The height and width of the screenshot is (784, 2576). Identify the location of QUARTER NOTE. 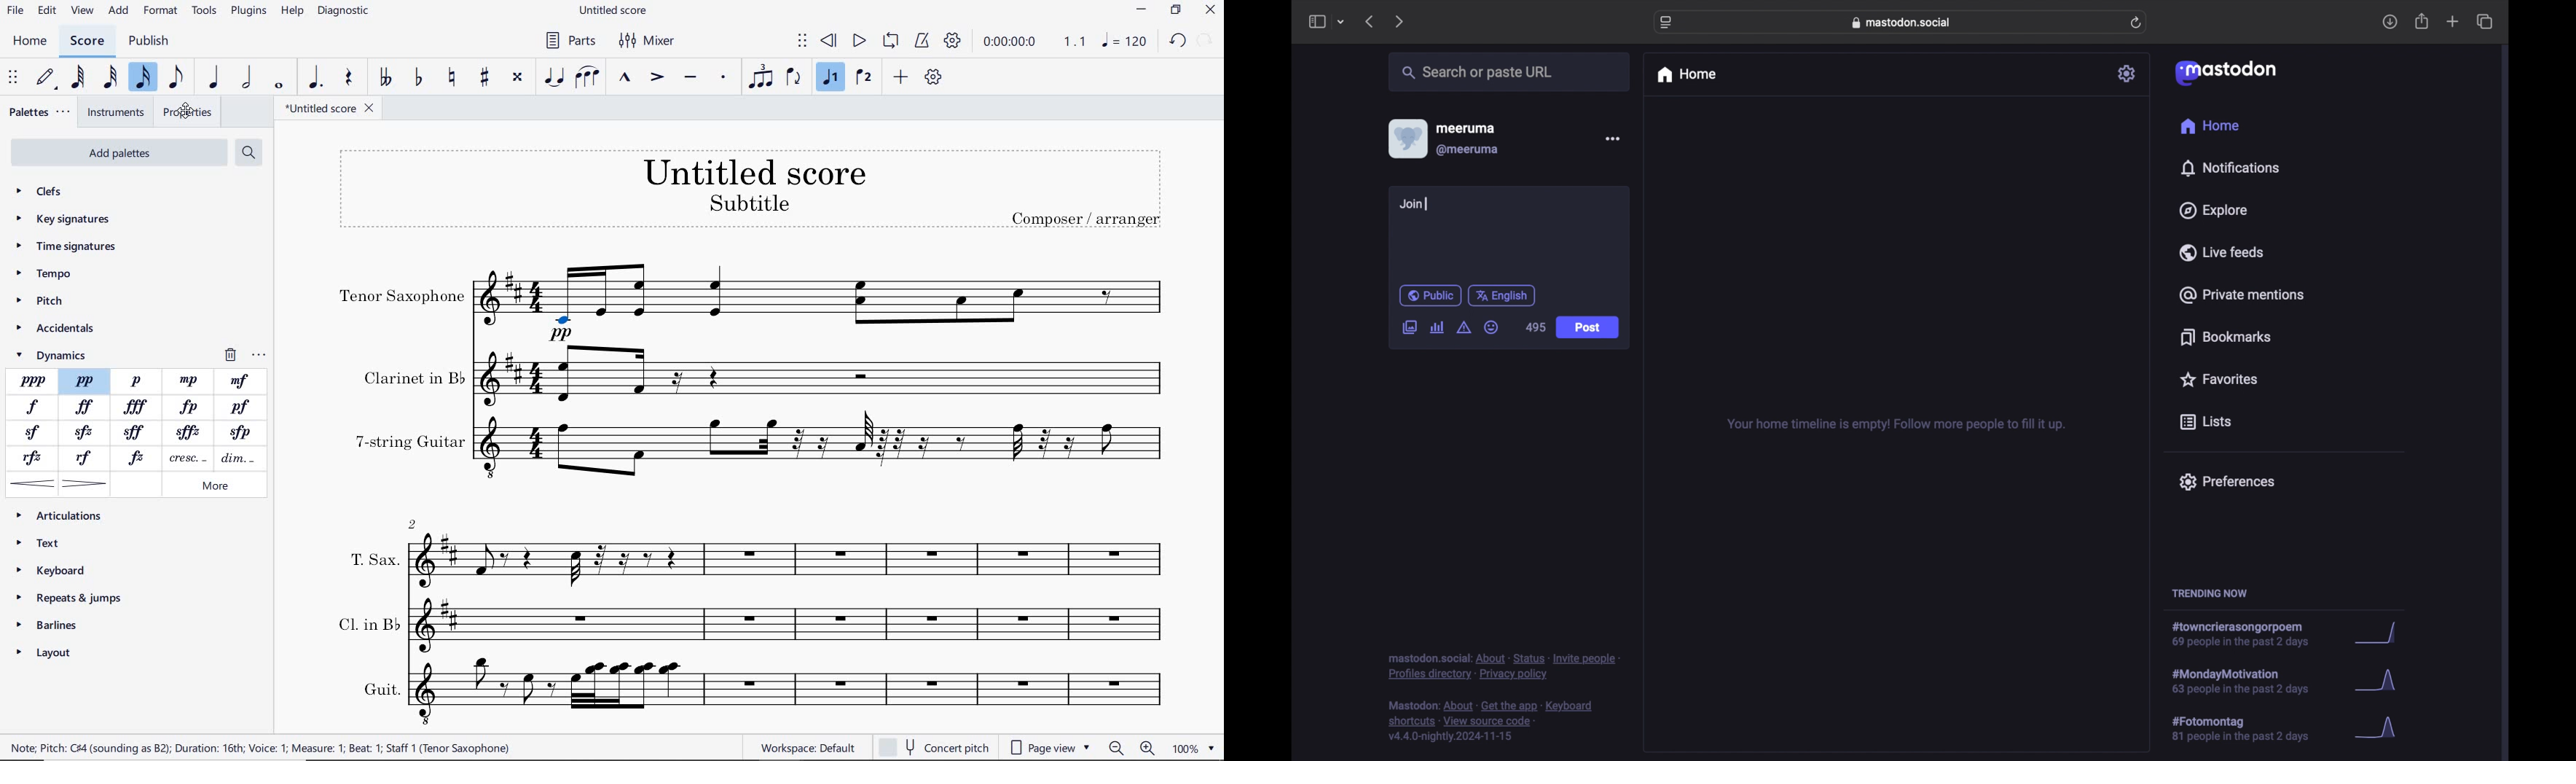
(215, 77).